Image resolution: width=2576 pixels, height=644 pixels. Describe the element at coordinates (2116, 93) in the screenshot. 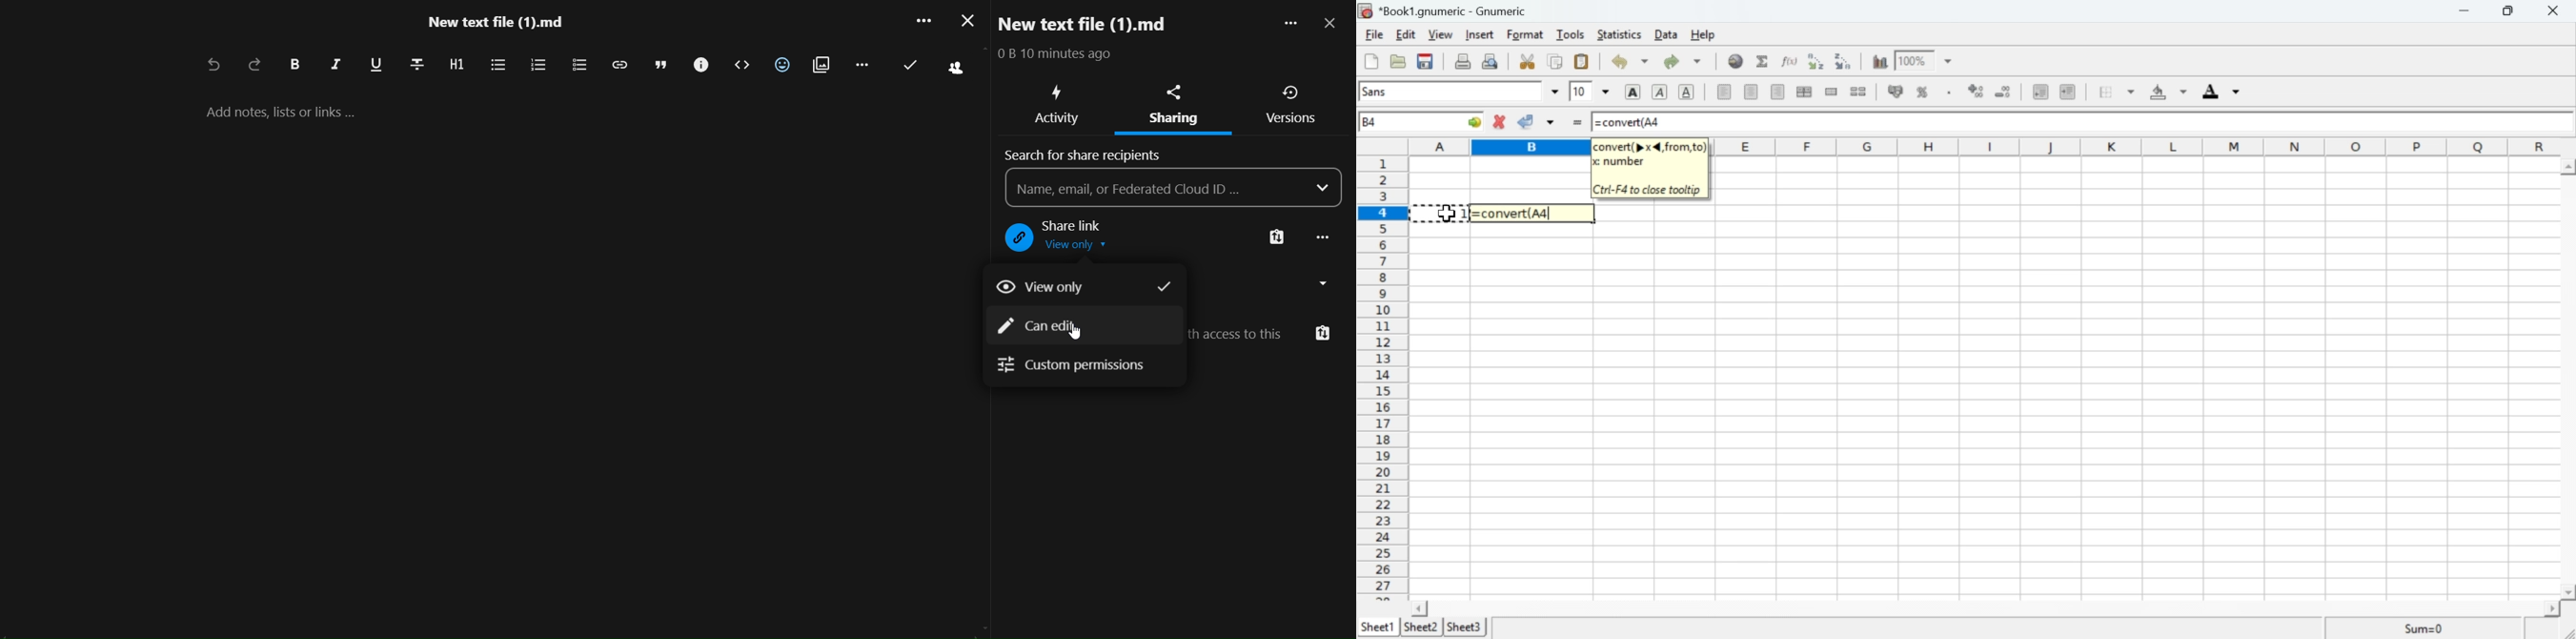

I see `Borders` at that location.